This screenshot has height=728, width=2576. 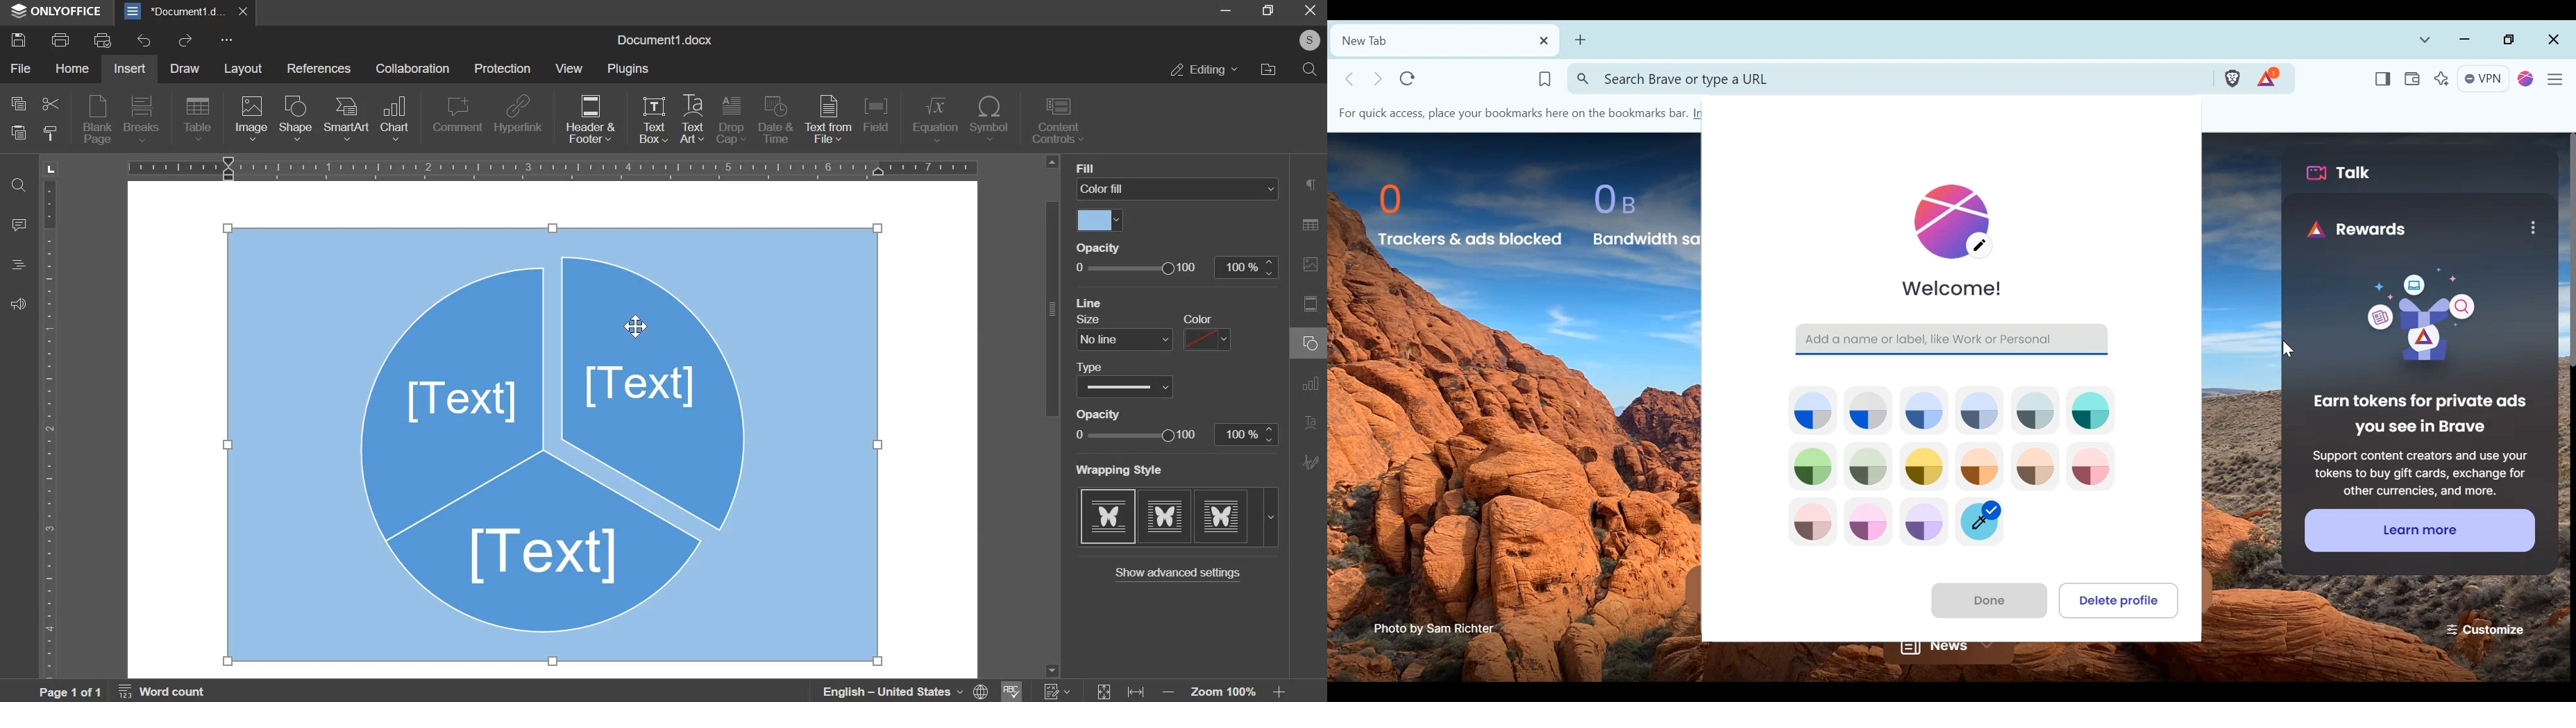 What do you see at coordinates (1311, 40) in the screenshot?
I see `` at bounding box center [1311, 40].